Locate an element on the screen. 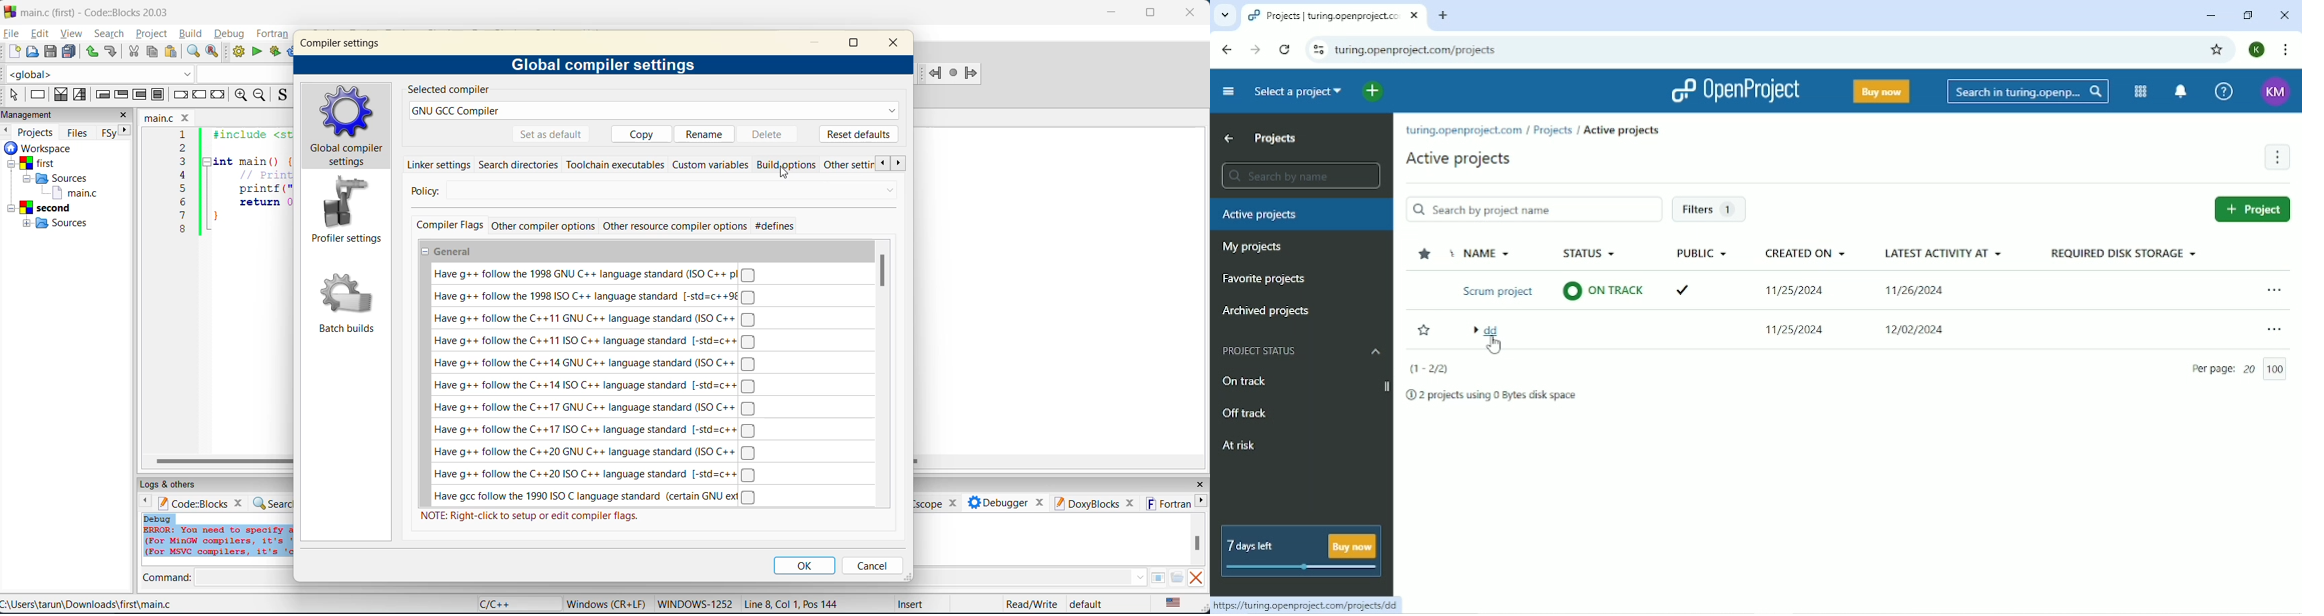 The image size is (2324, 616). cut is located at coordinates (134, 52).